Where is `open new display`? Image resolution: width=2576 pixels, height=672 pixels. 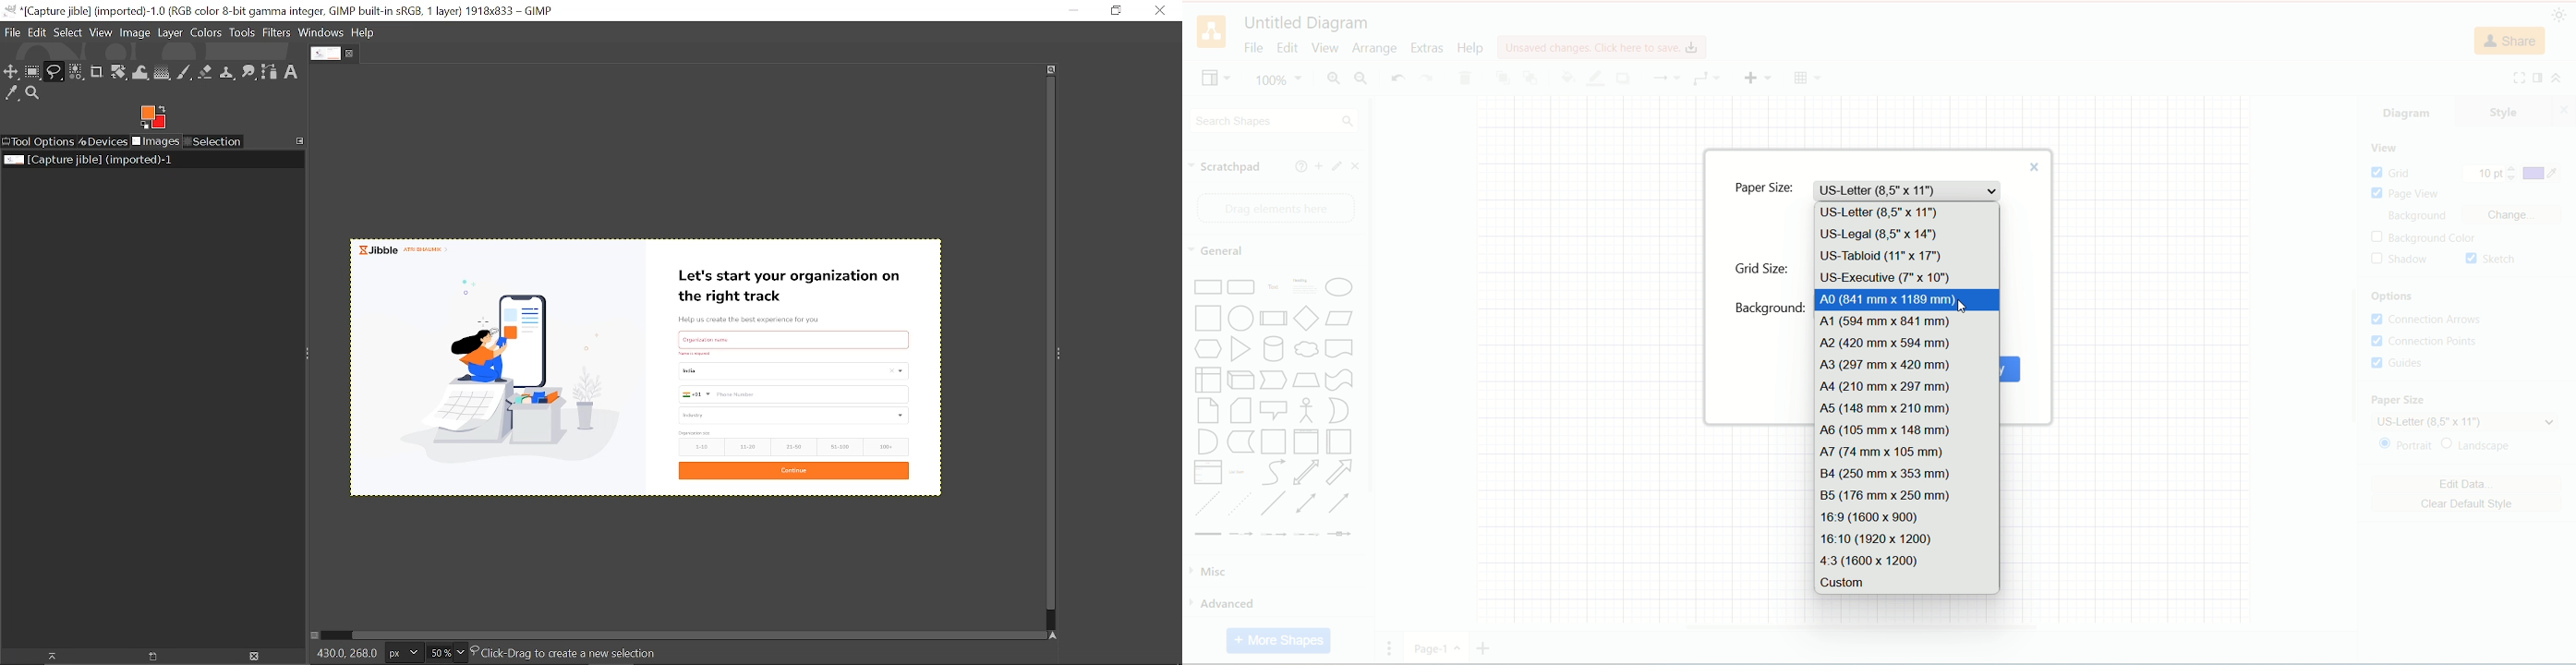 open new display is located at coordinates (146, 657).